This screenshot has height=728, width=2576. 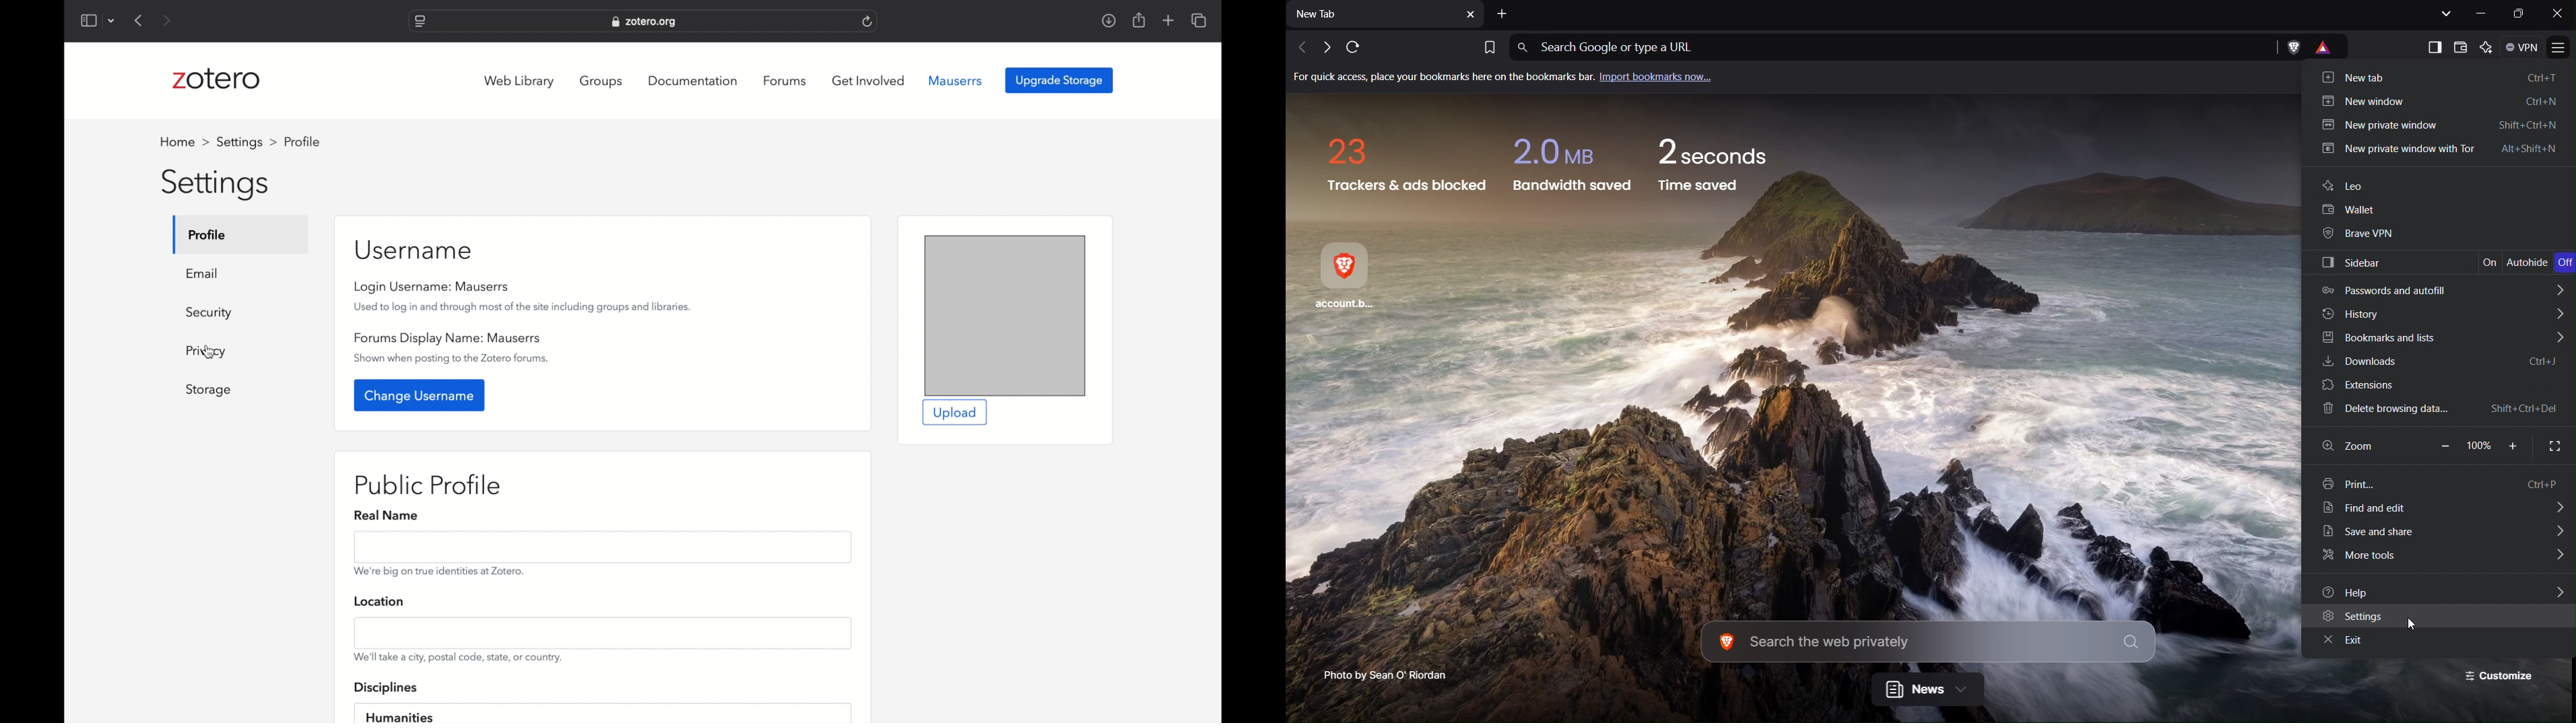 I want to click on login username: mauserrs, so click(x=433, y=287).